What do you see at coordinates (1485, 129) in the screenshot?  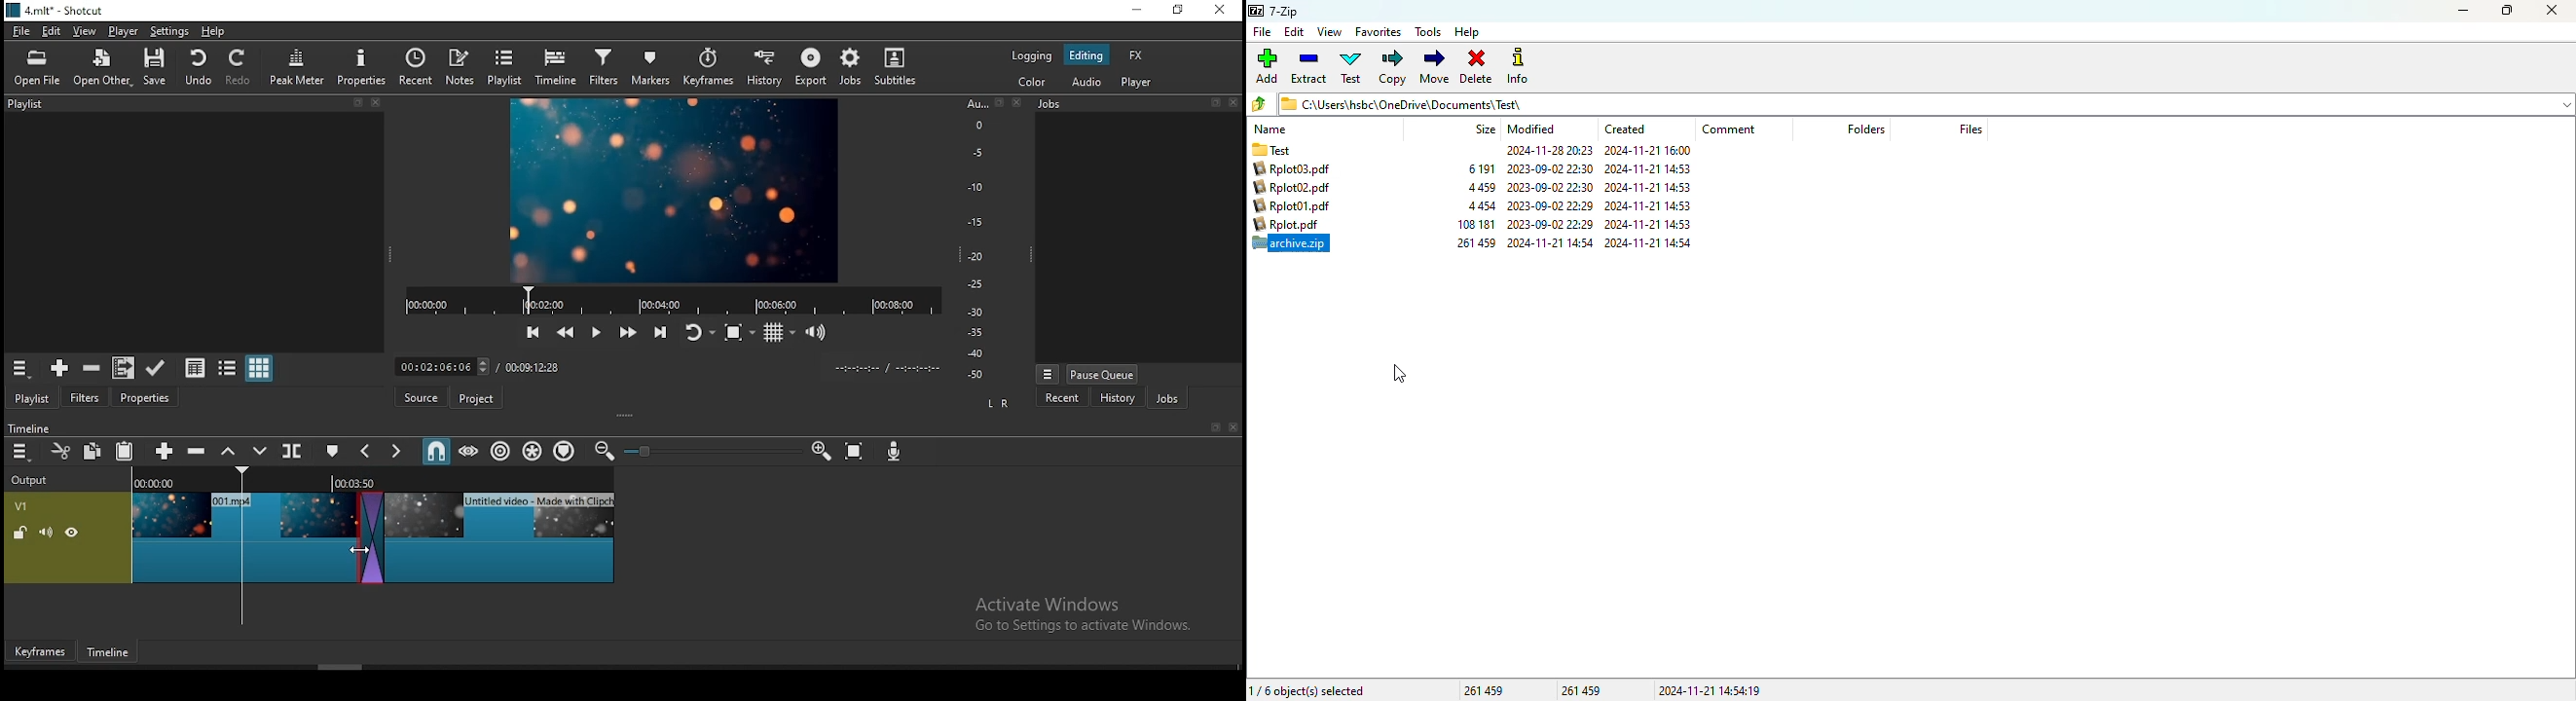 I see `size` at bounding box center [1485, 129].